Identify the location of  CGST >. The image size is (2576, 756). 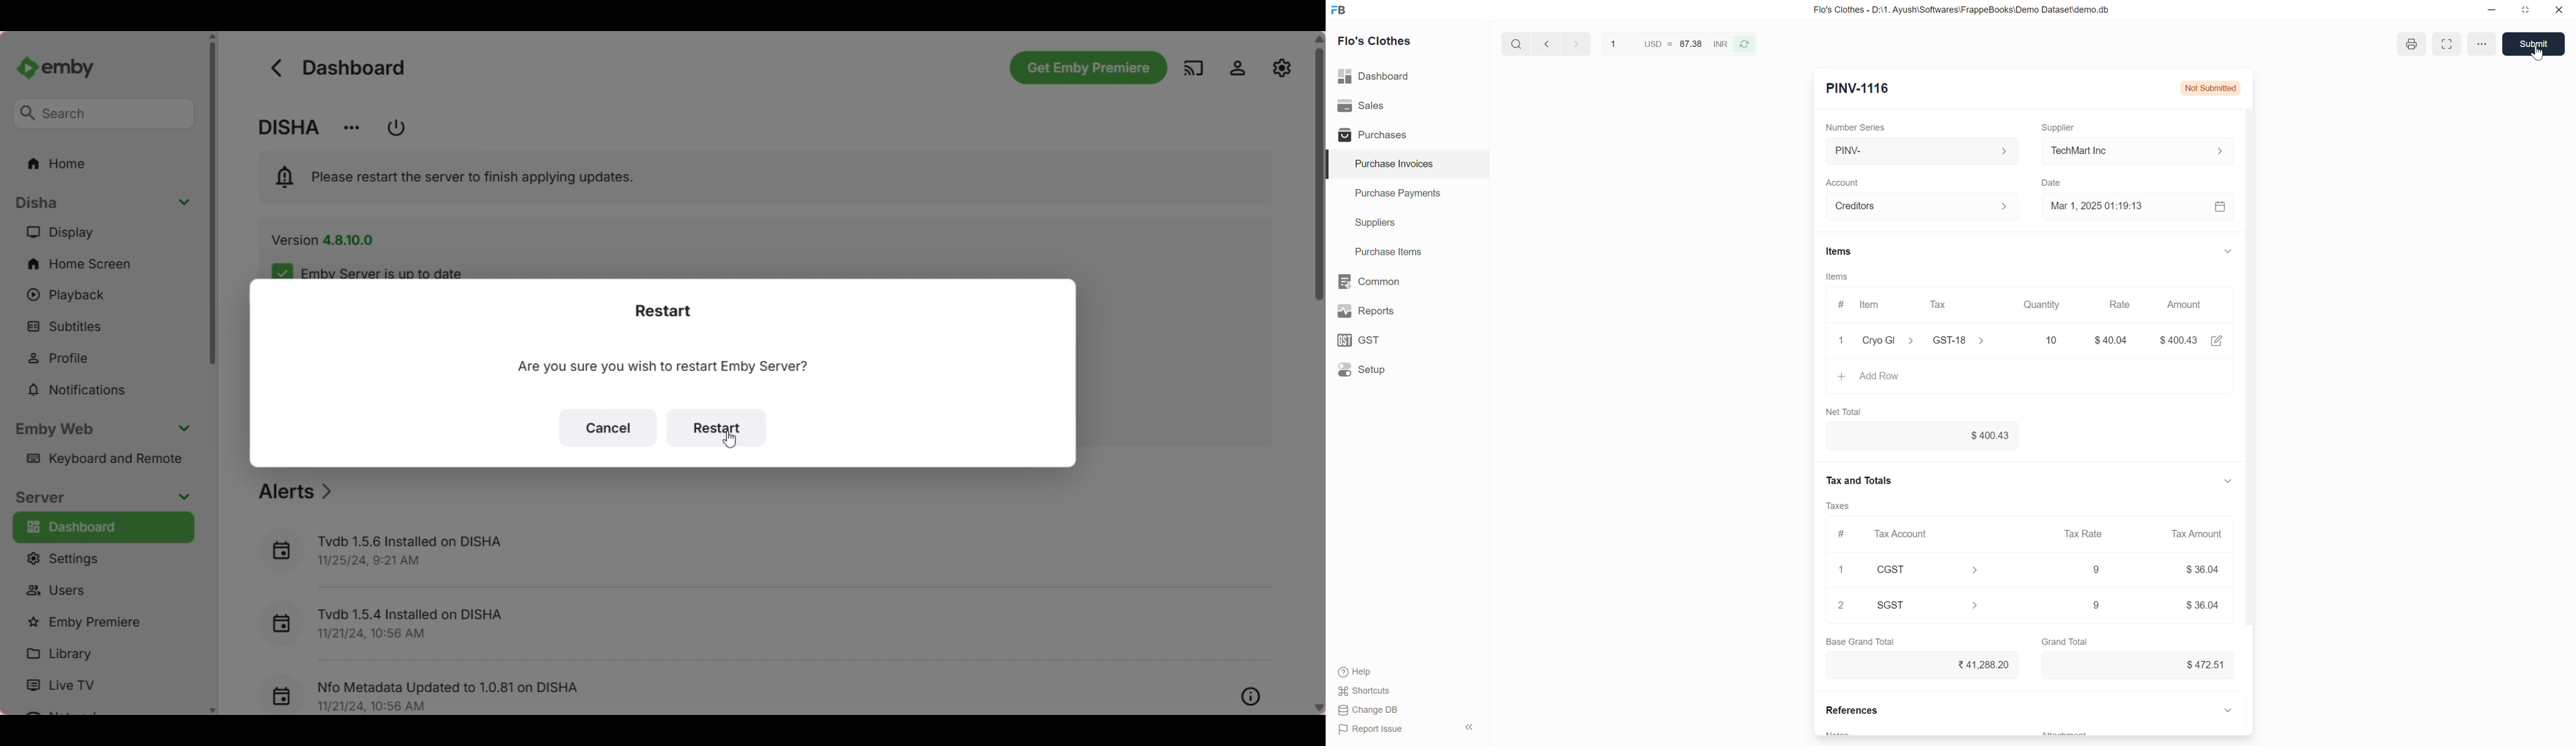
(1932, 571).